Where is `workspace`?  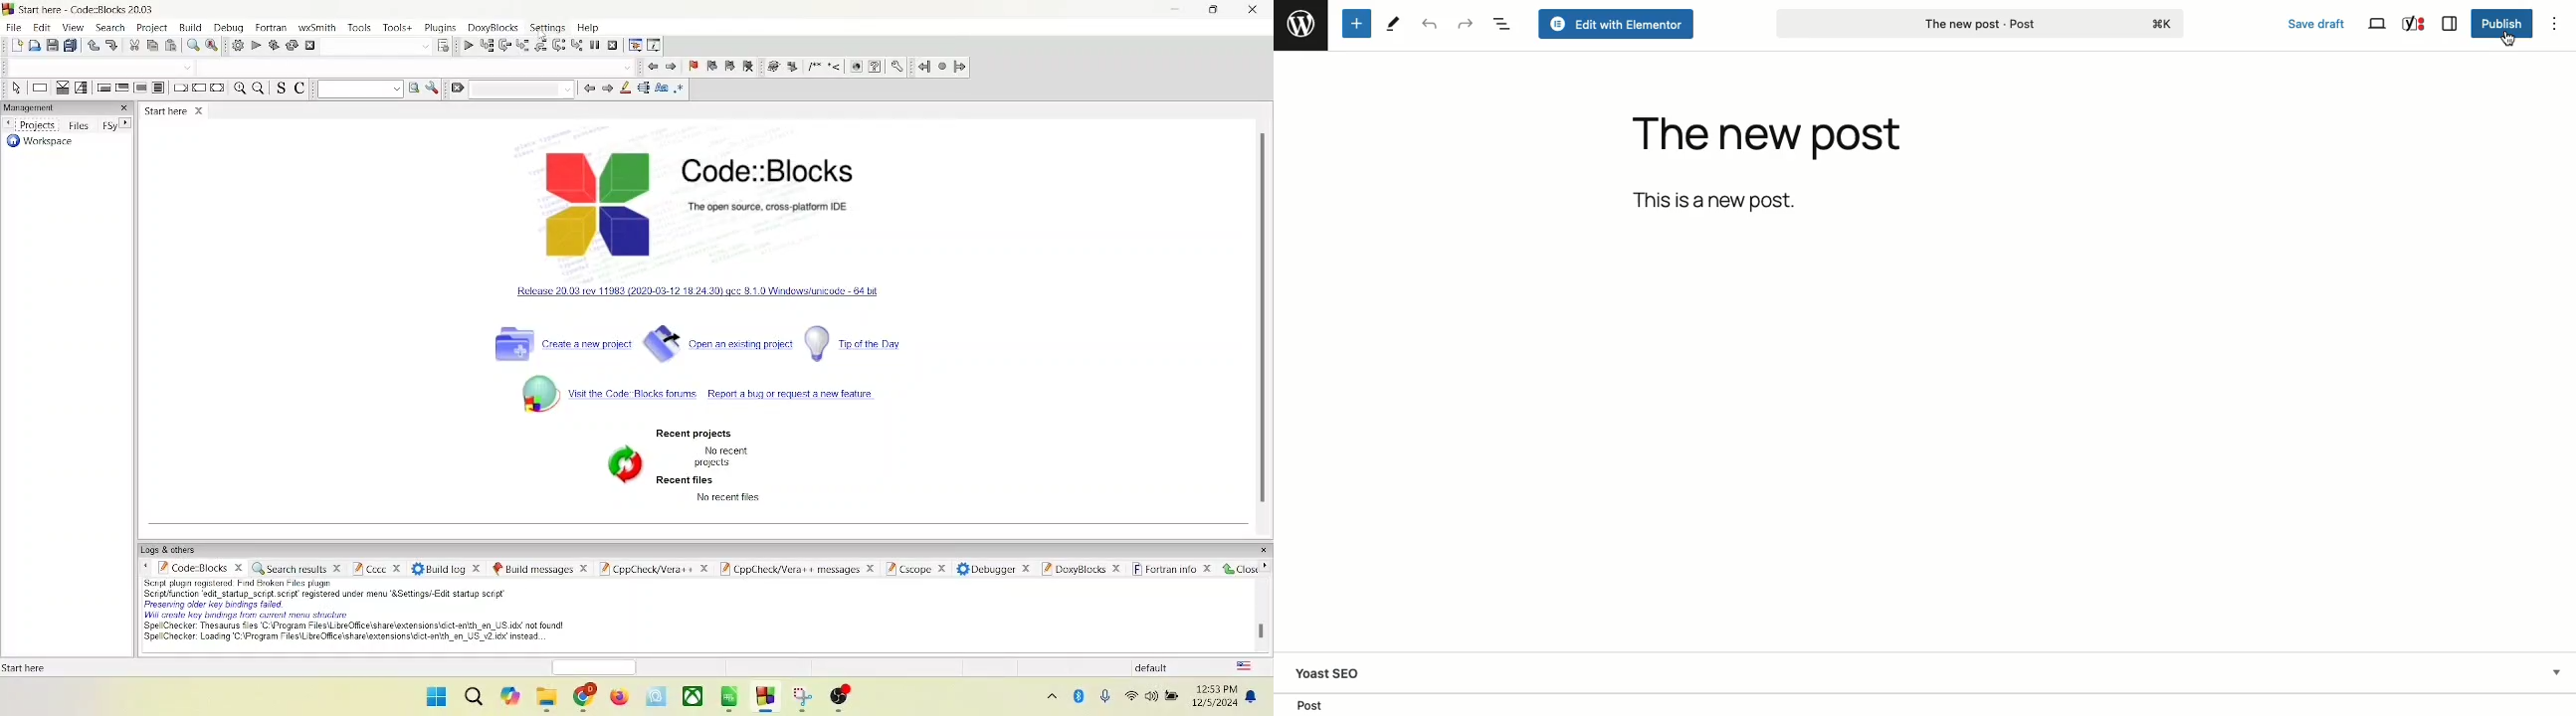 workspace is located at coordinates (37, 145).